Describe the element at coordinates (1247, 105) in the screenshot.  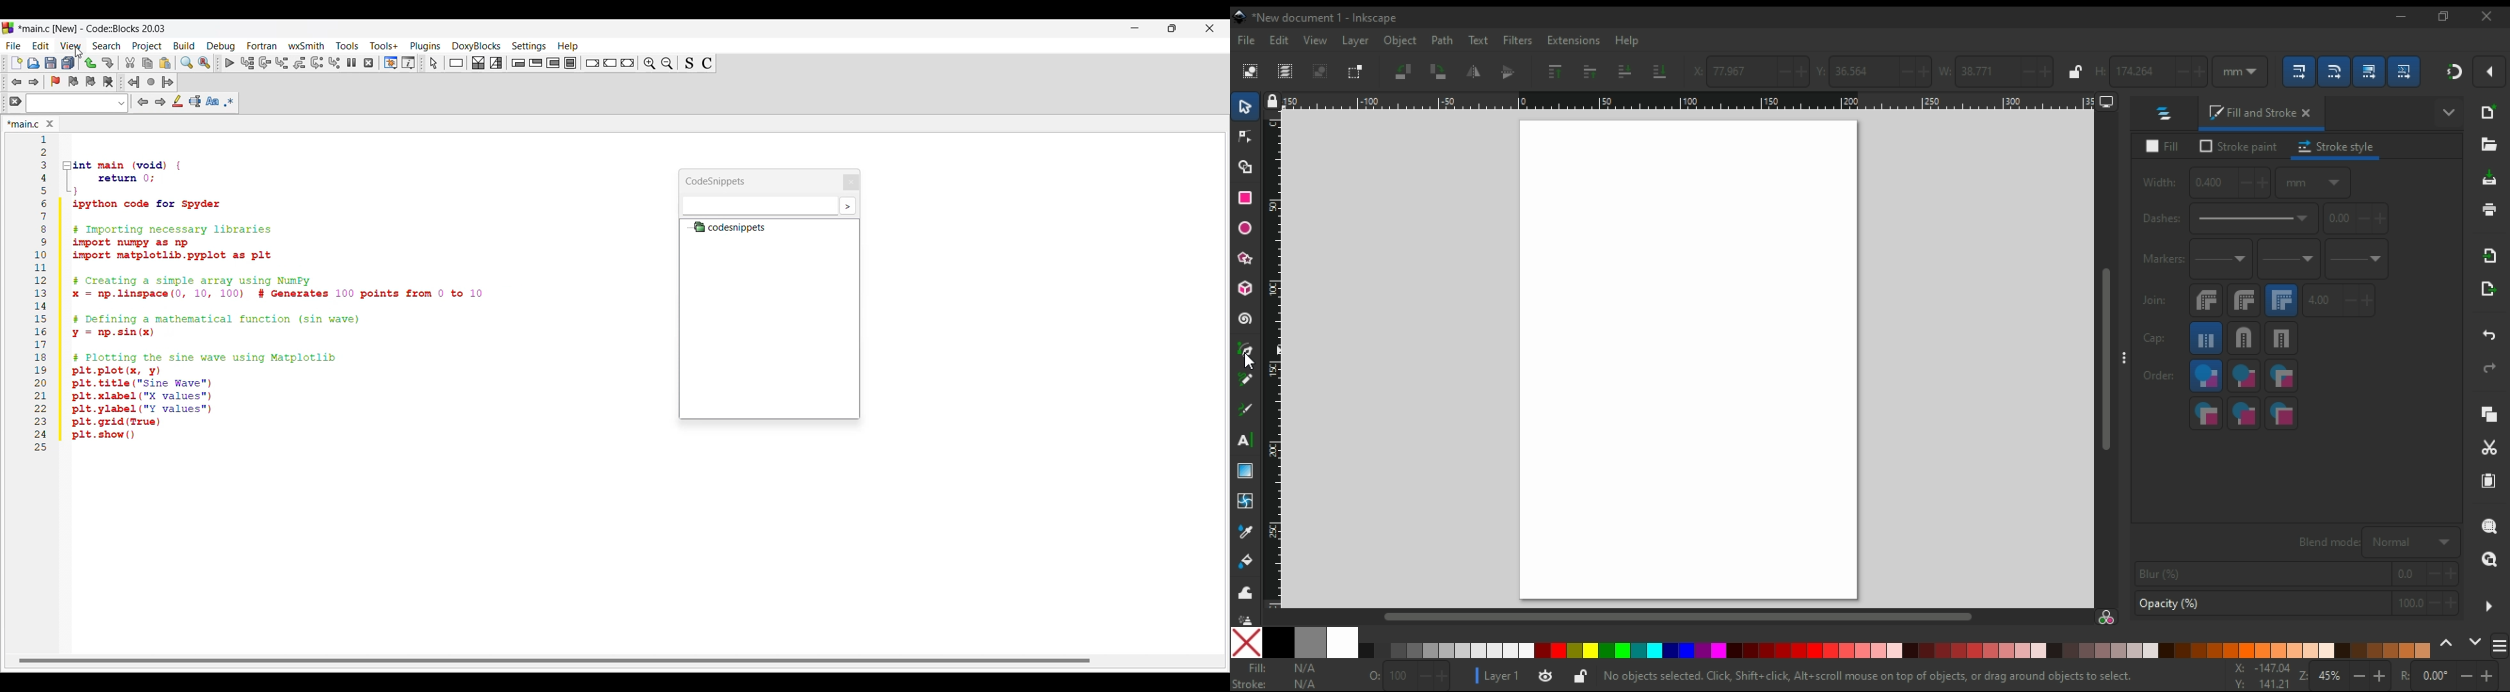
I see `selector tool` at that location.